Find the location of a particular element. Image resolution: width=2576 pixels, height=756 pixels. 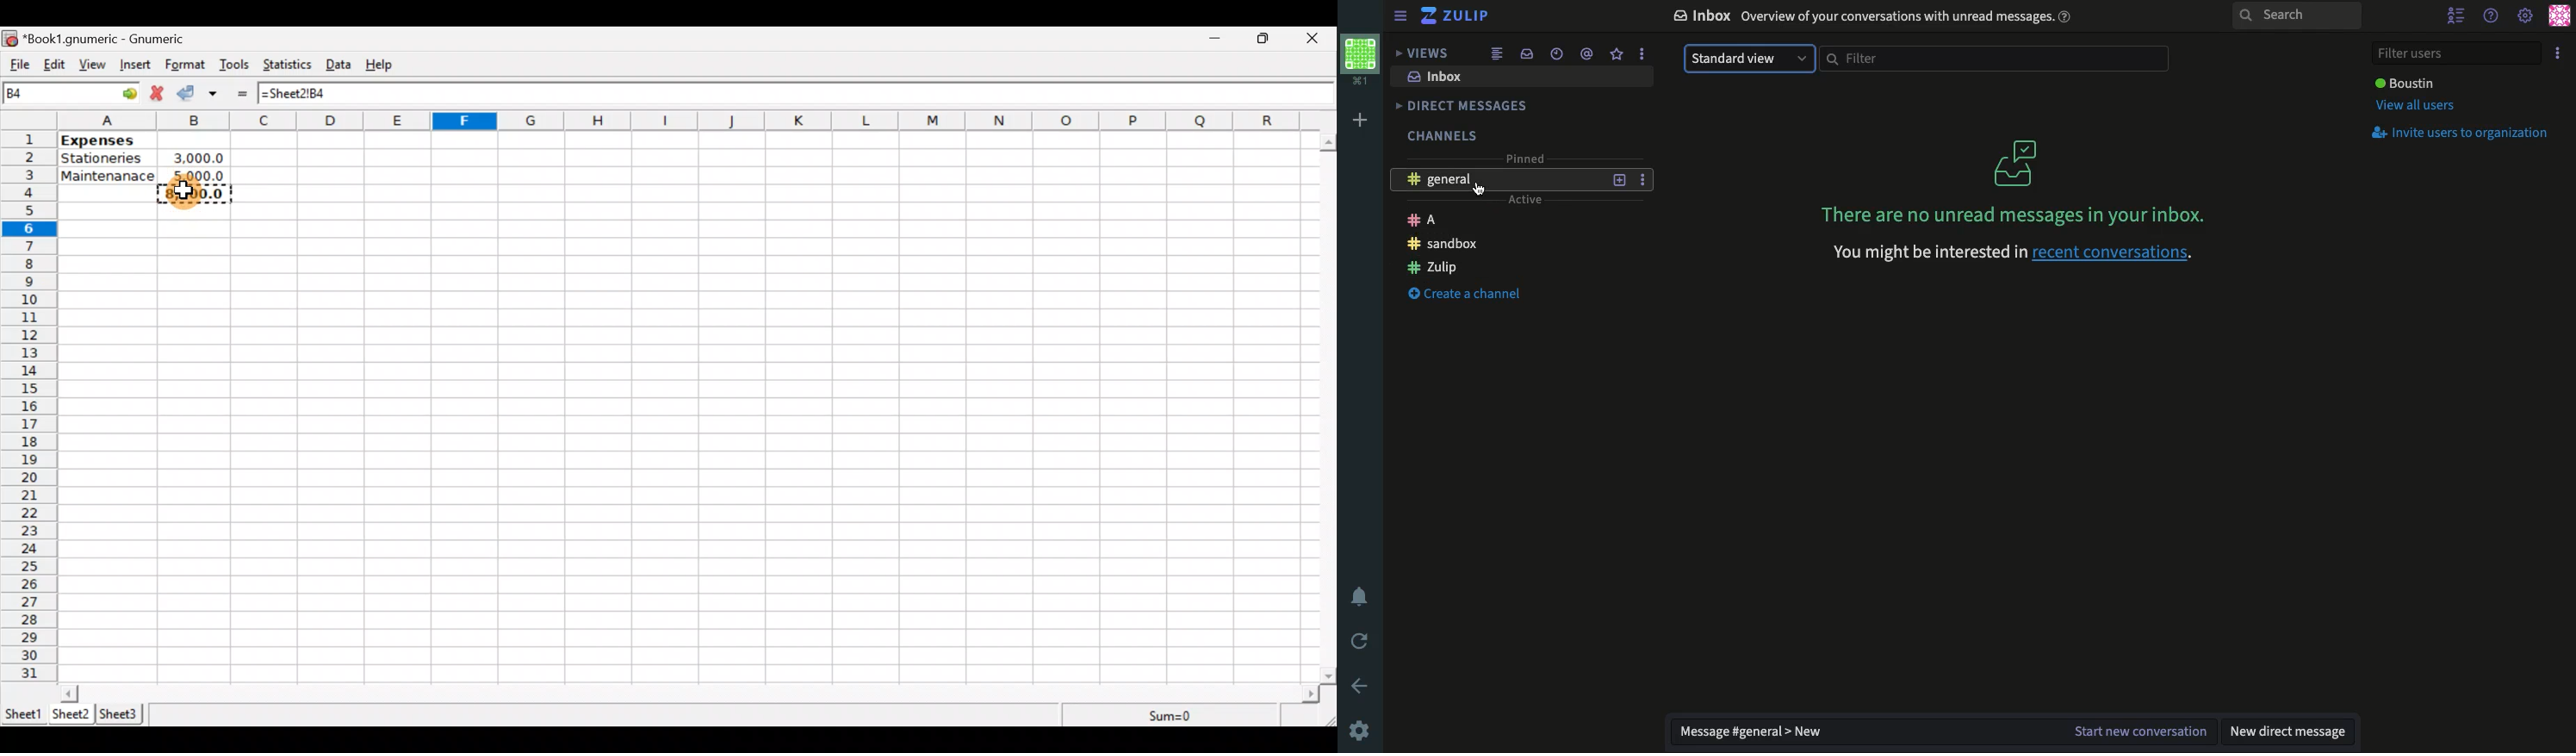

Mention is located at coordinates (1590, 53).